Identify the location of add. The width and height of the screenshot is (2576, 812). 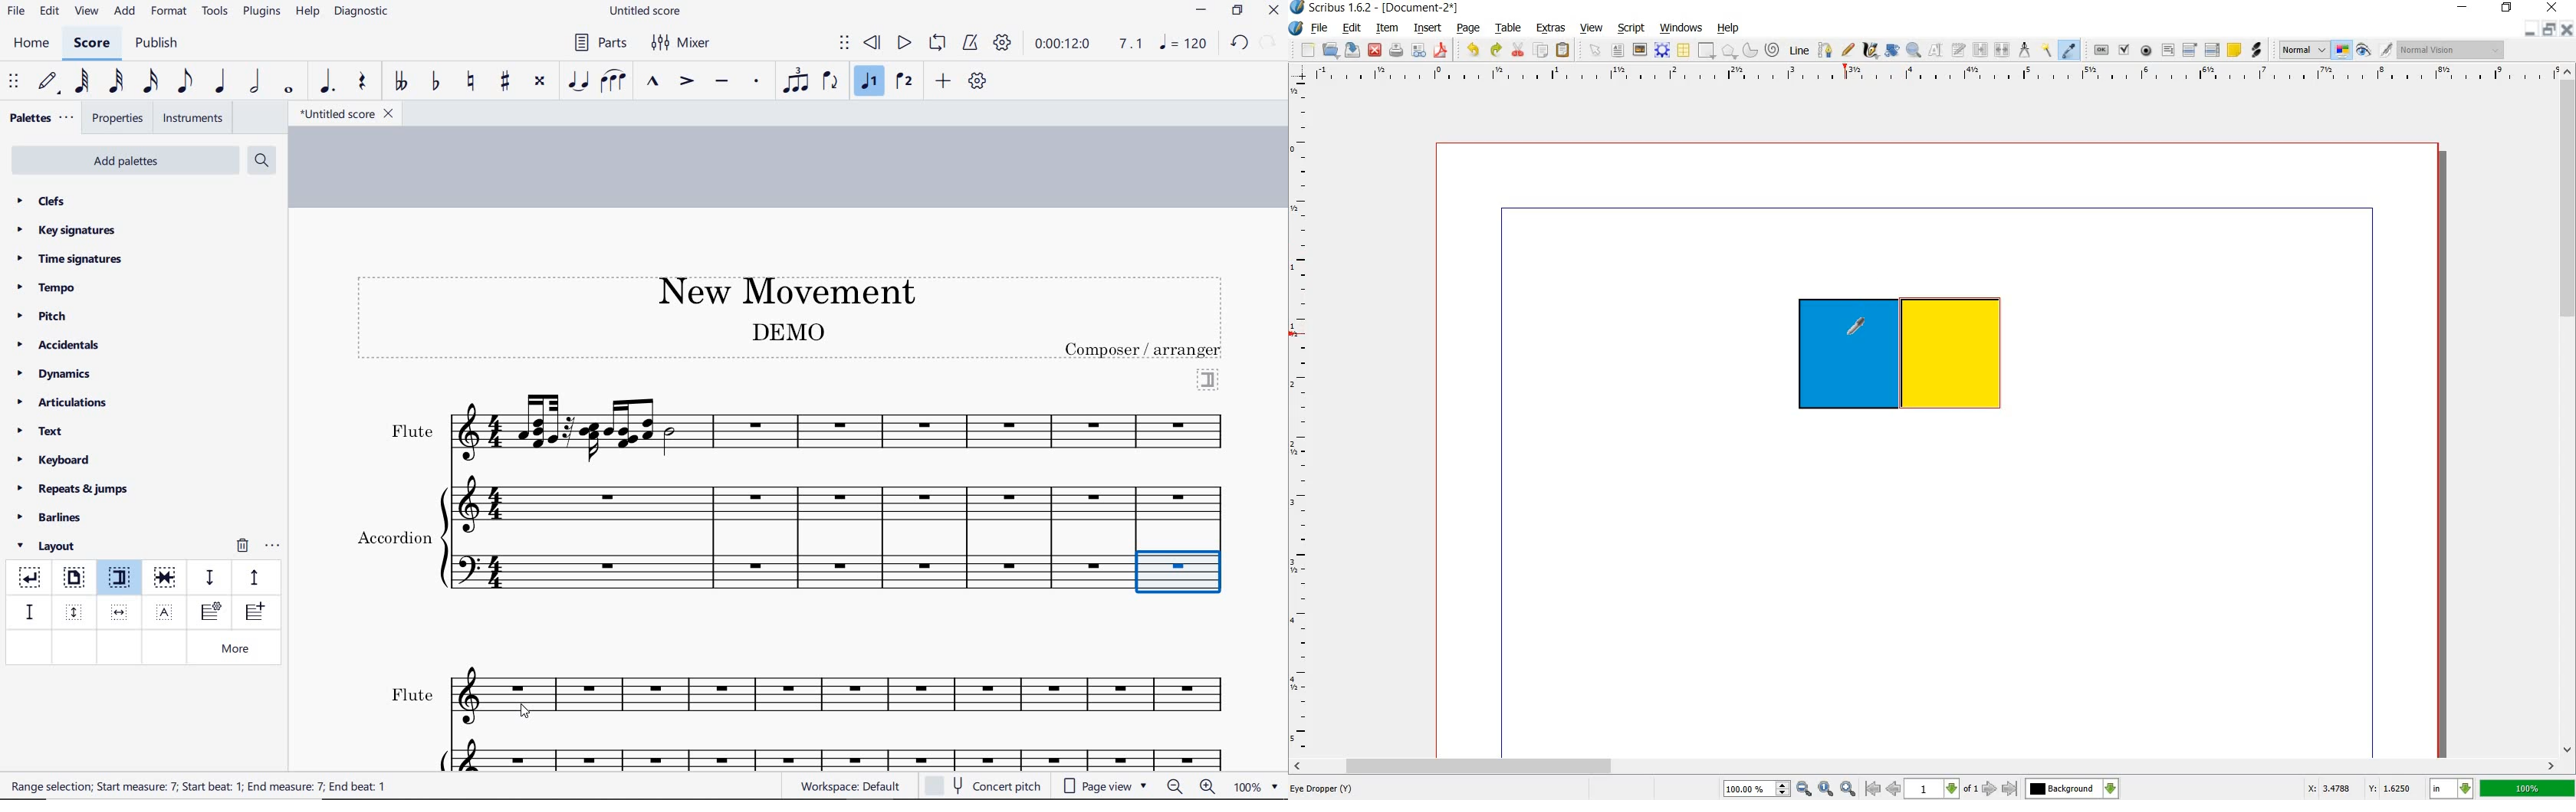
(945, 80).